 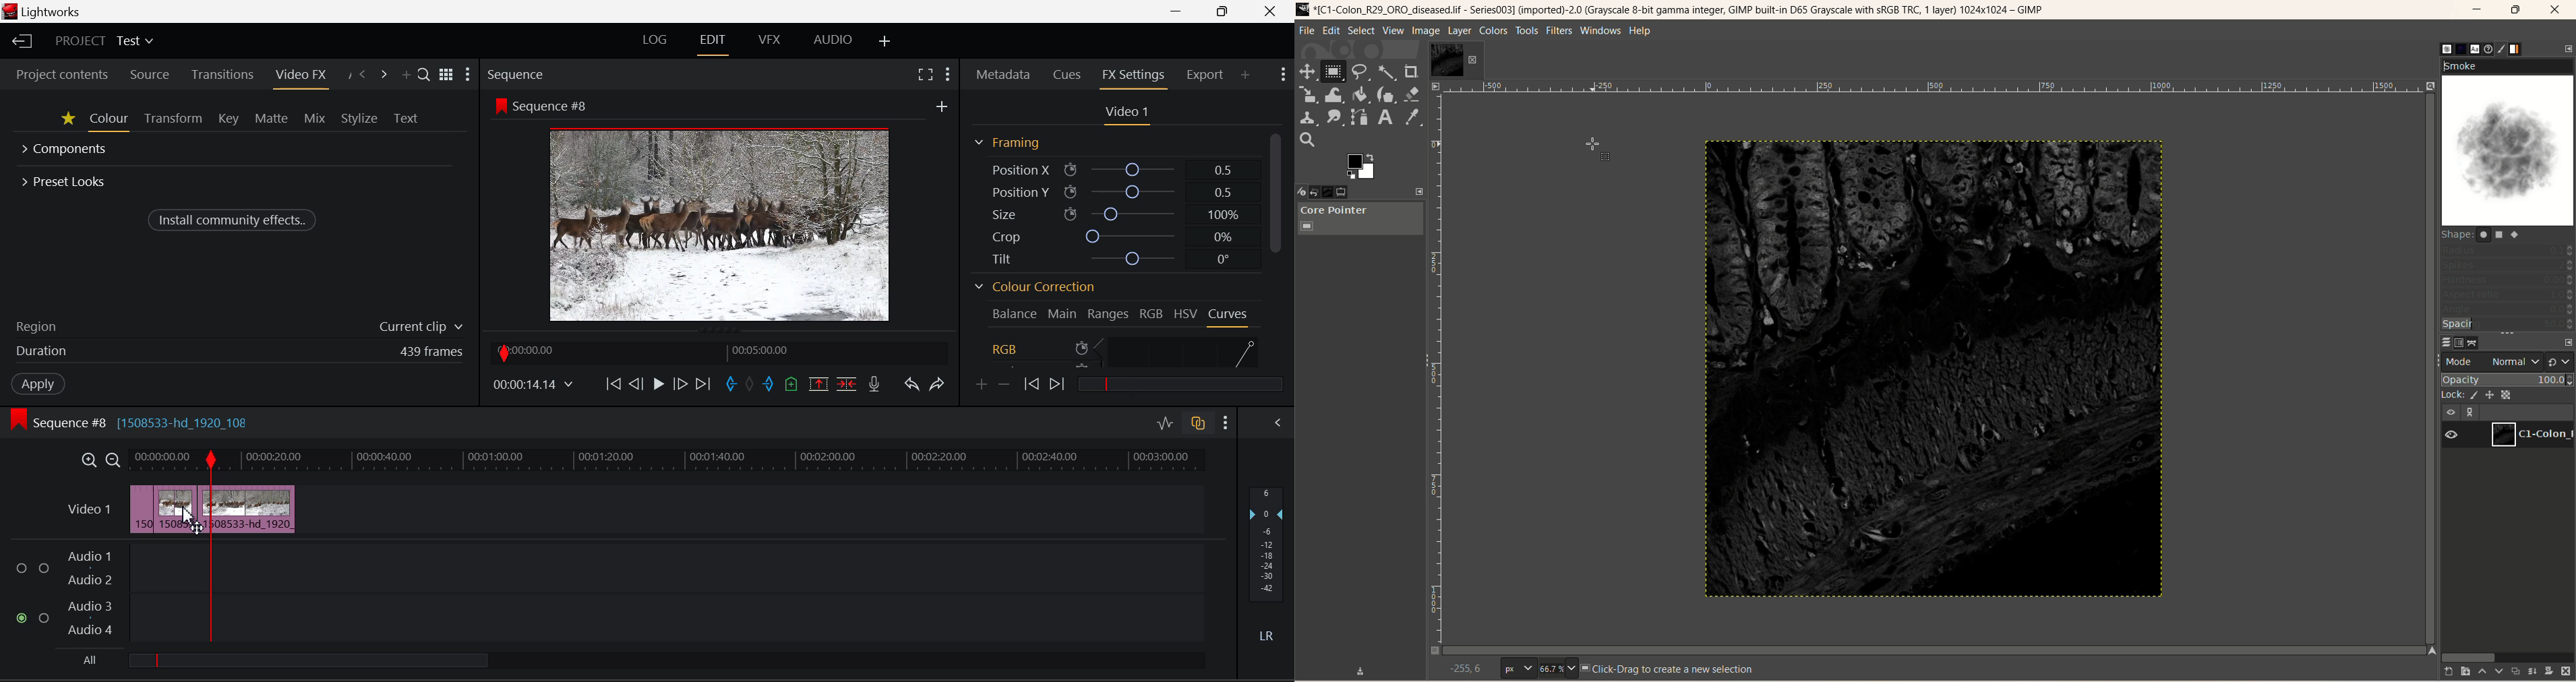 I want to click on raise this layer one step, so click(x=2483, y=672).